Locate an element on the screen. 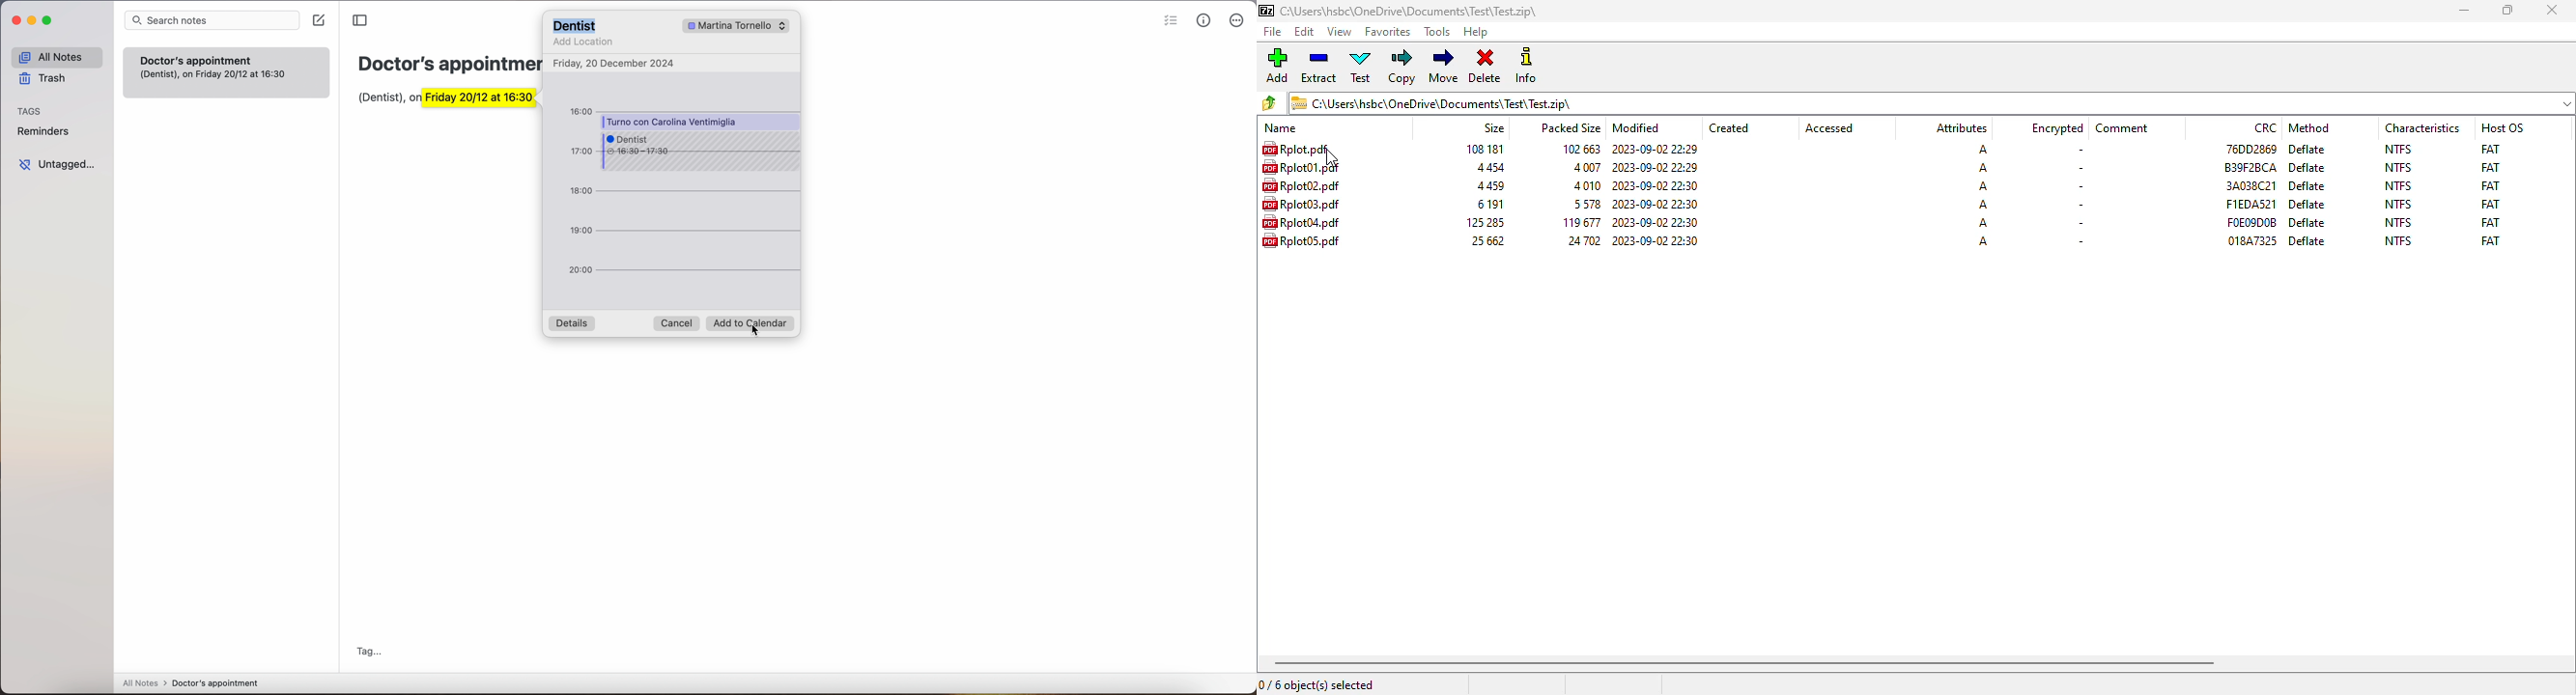   Friday 20/12 at 16:30 is located at coordinates (492, 102).